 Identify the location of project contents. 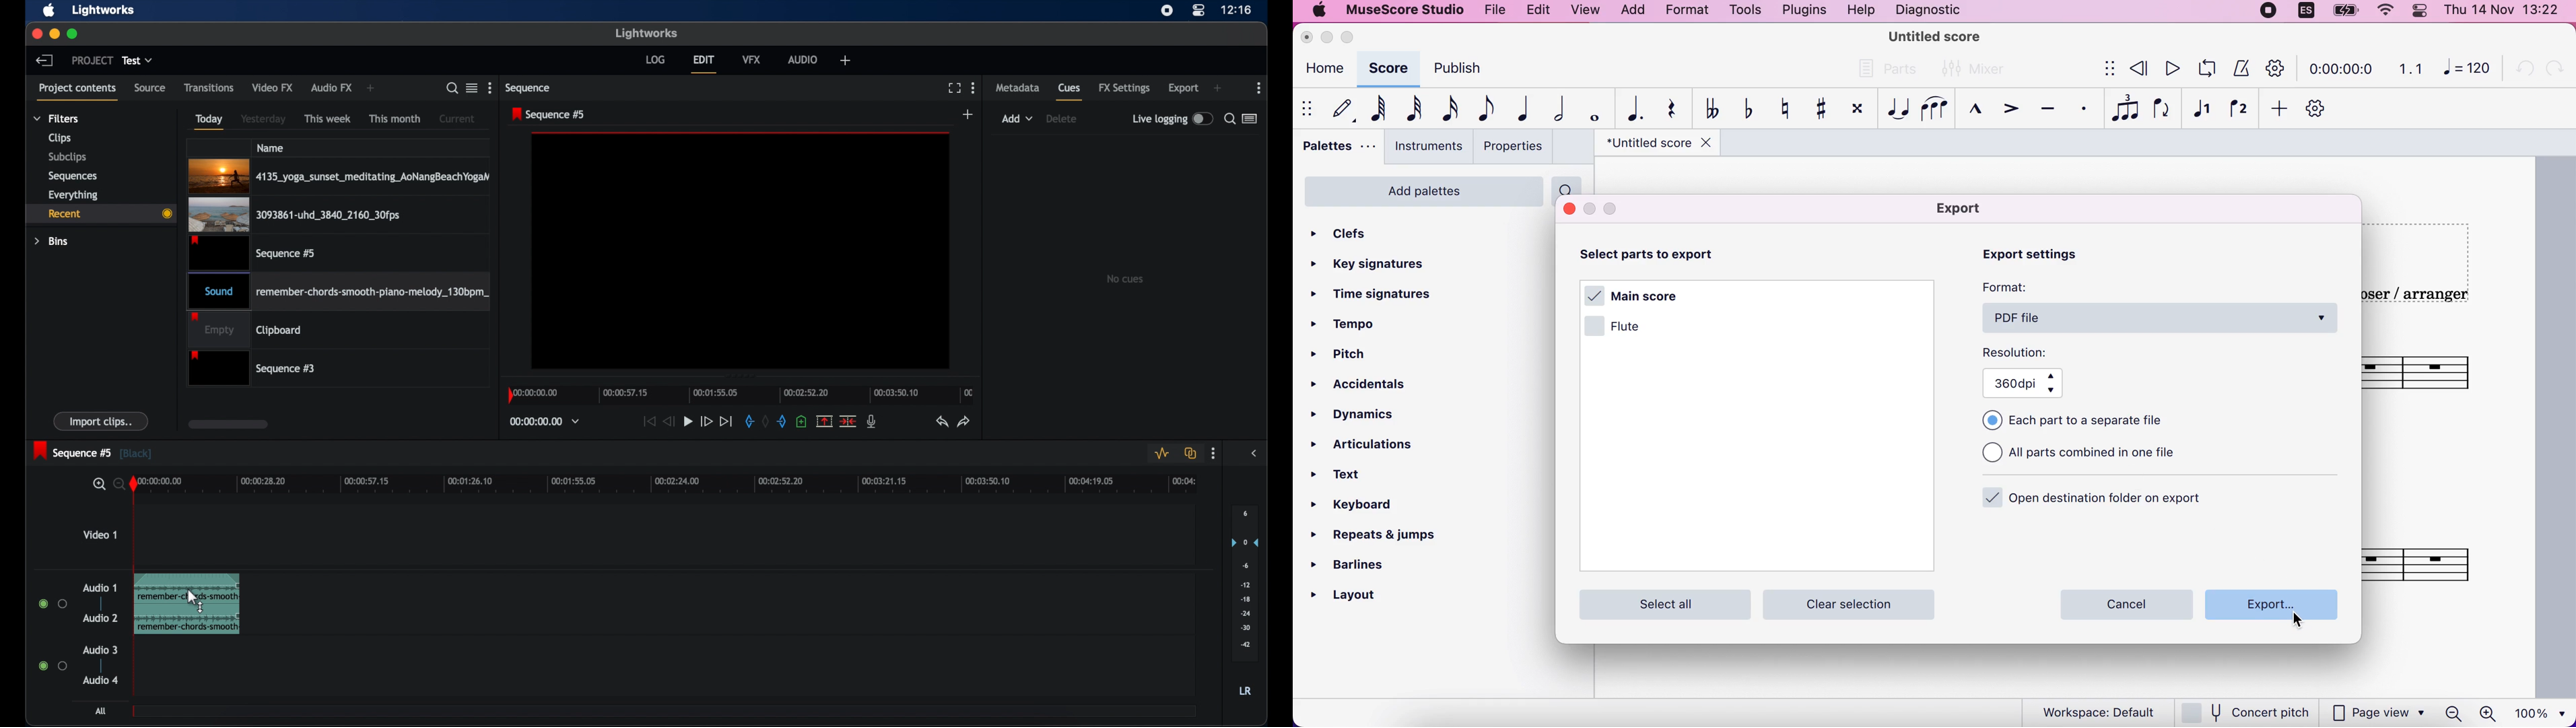
(79, 92).